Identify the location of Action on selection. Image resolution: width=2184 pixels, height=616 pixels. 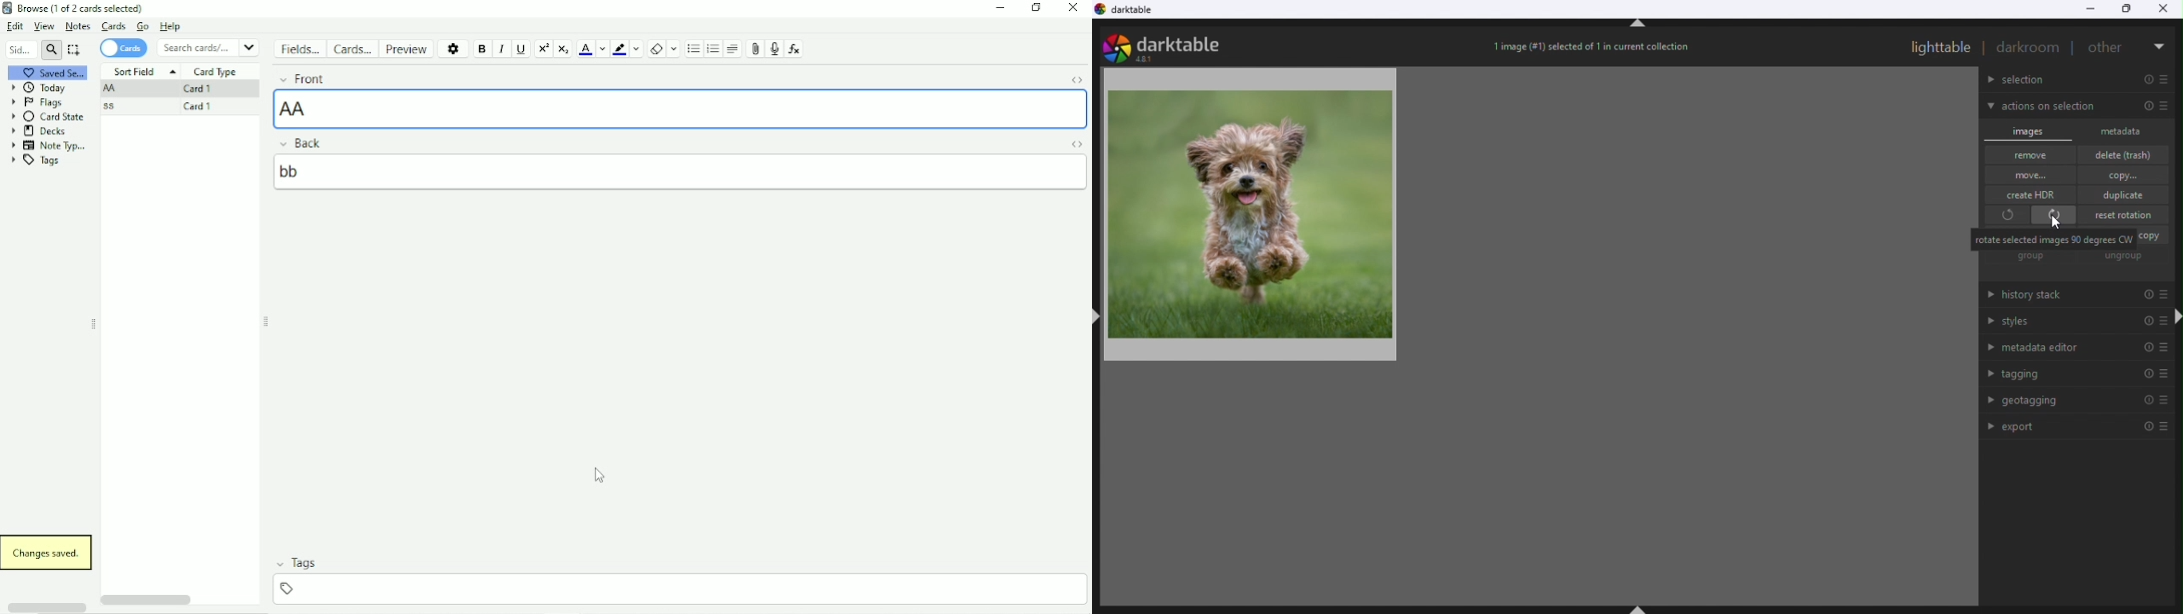
(2077, 107).